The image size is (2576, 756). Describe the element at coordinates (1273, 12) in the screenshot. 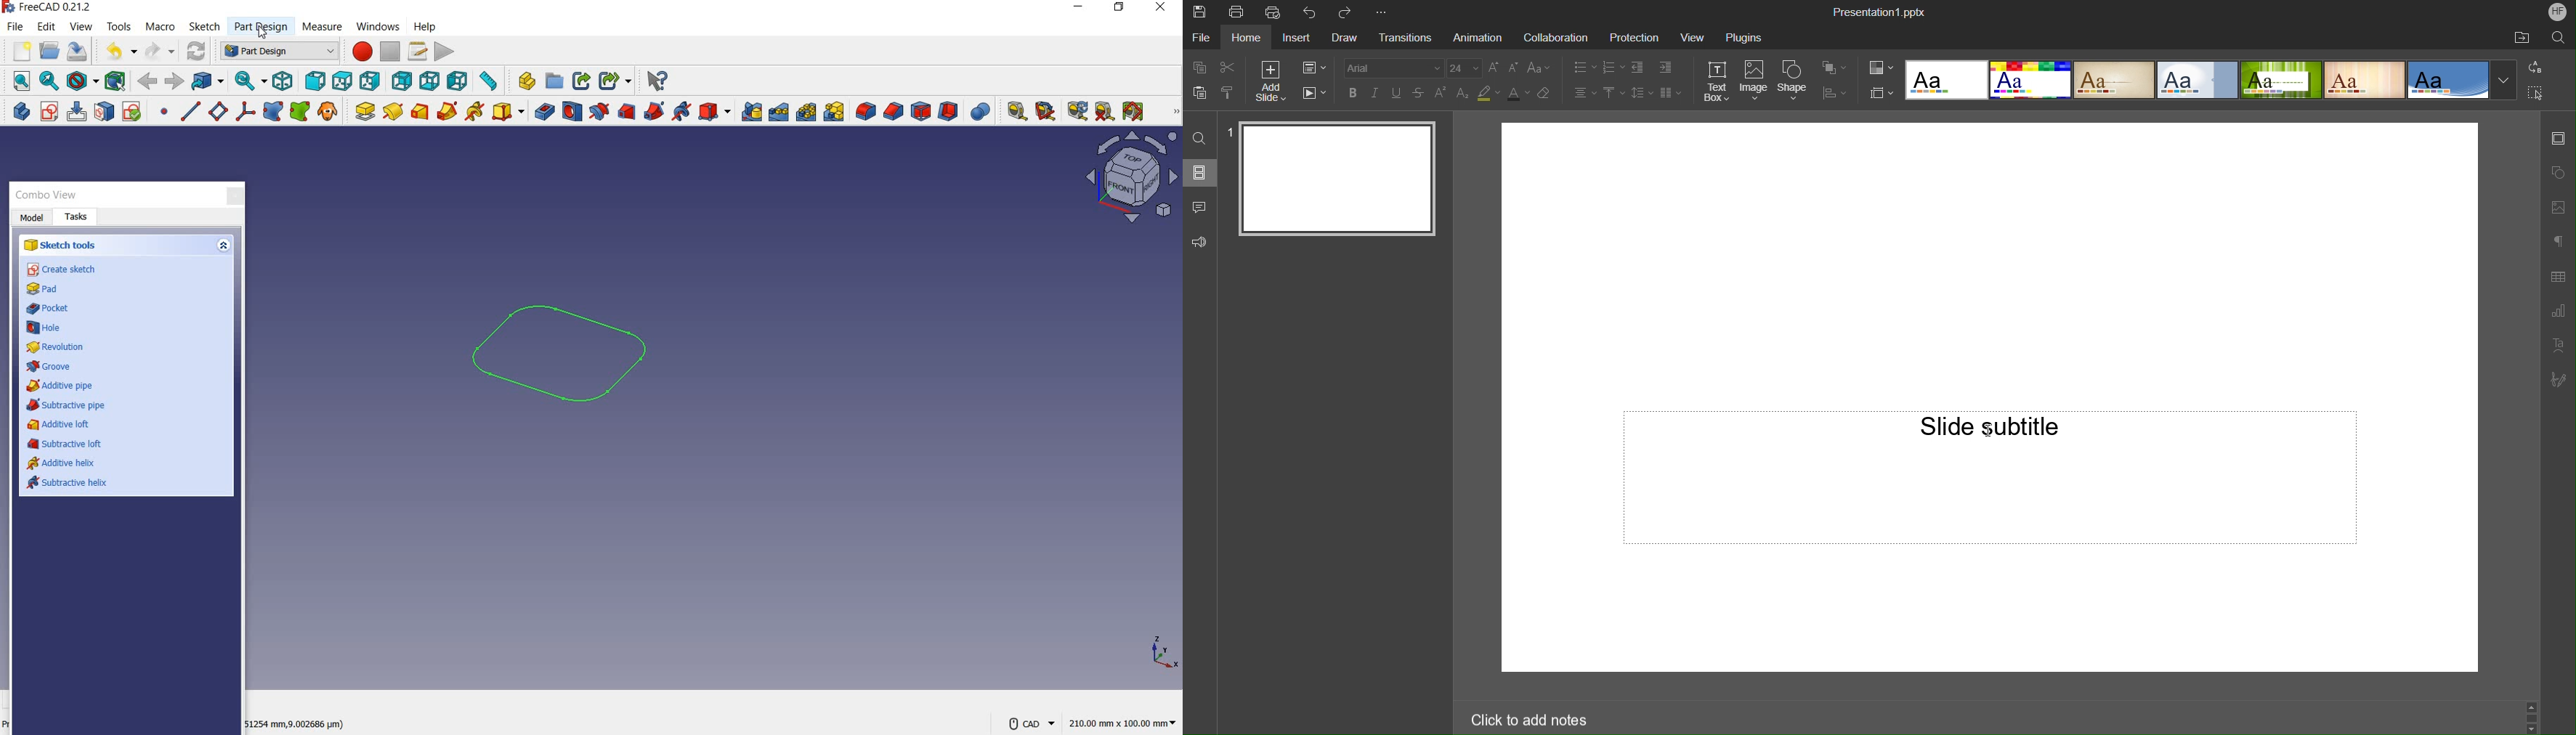

I see `Quick Print` at that location.